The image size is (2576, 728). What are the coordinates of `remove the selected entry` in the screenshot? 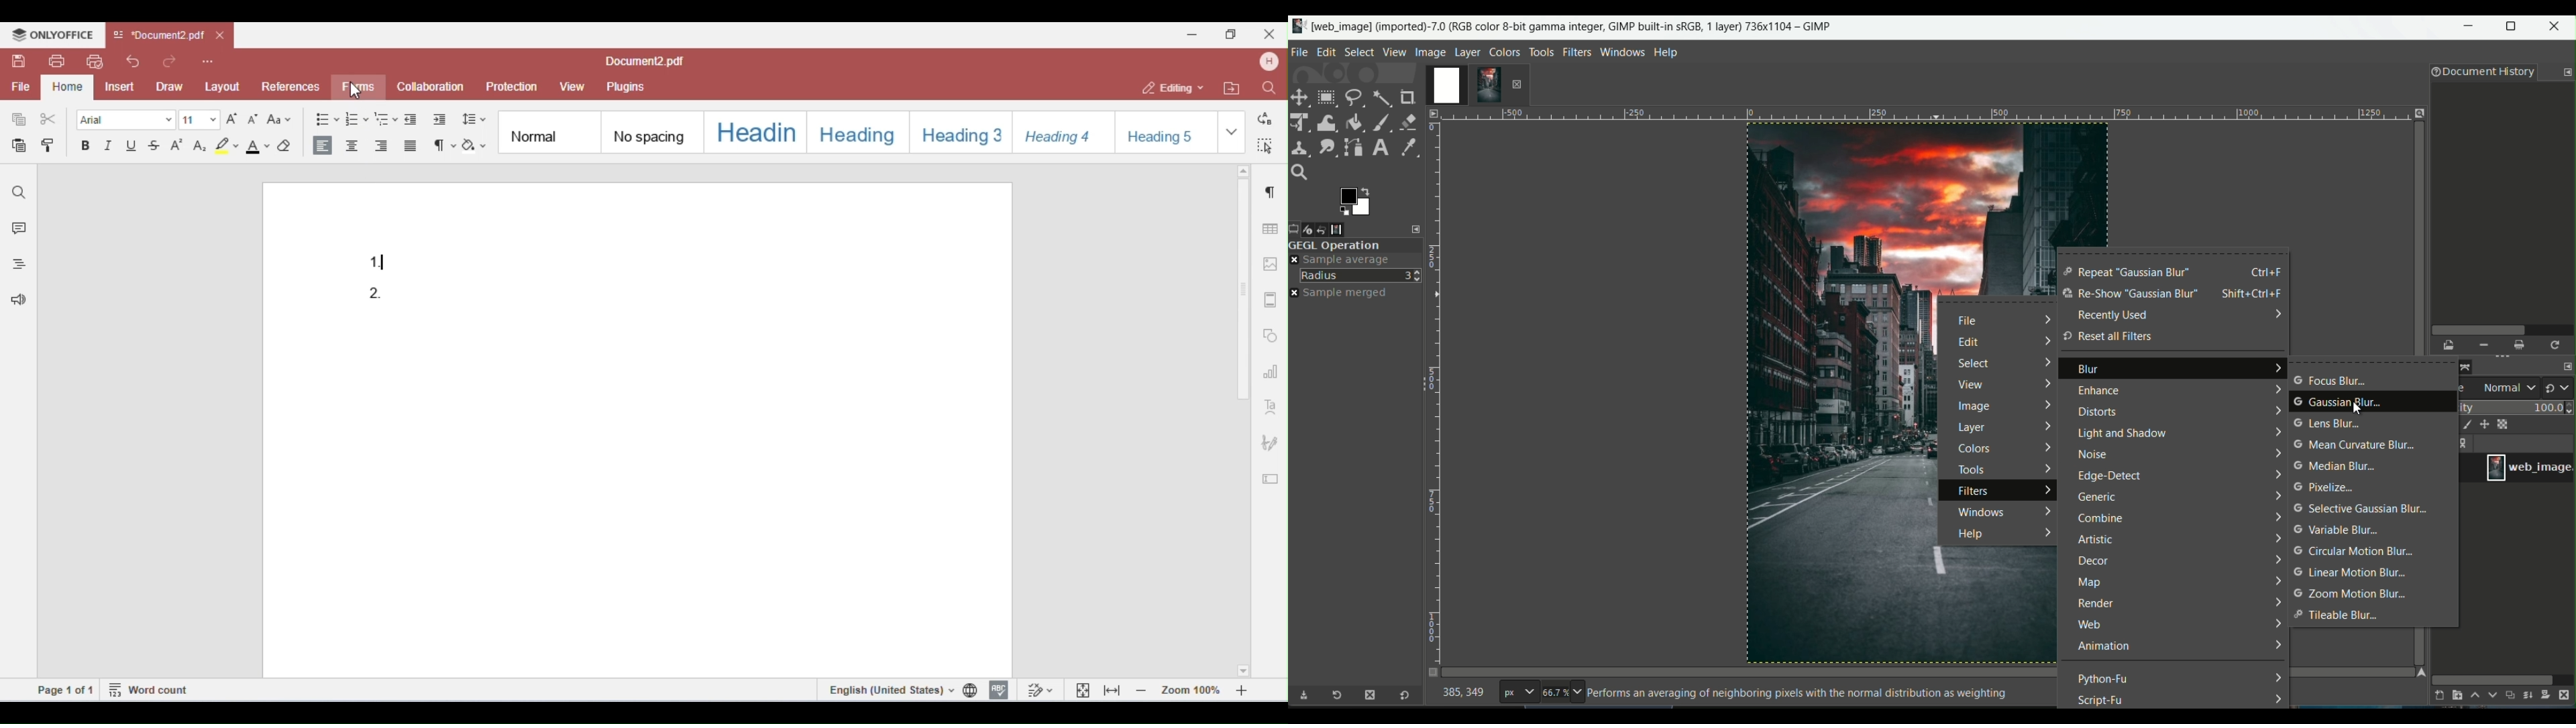 It's located at (2483, 345).